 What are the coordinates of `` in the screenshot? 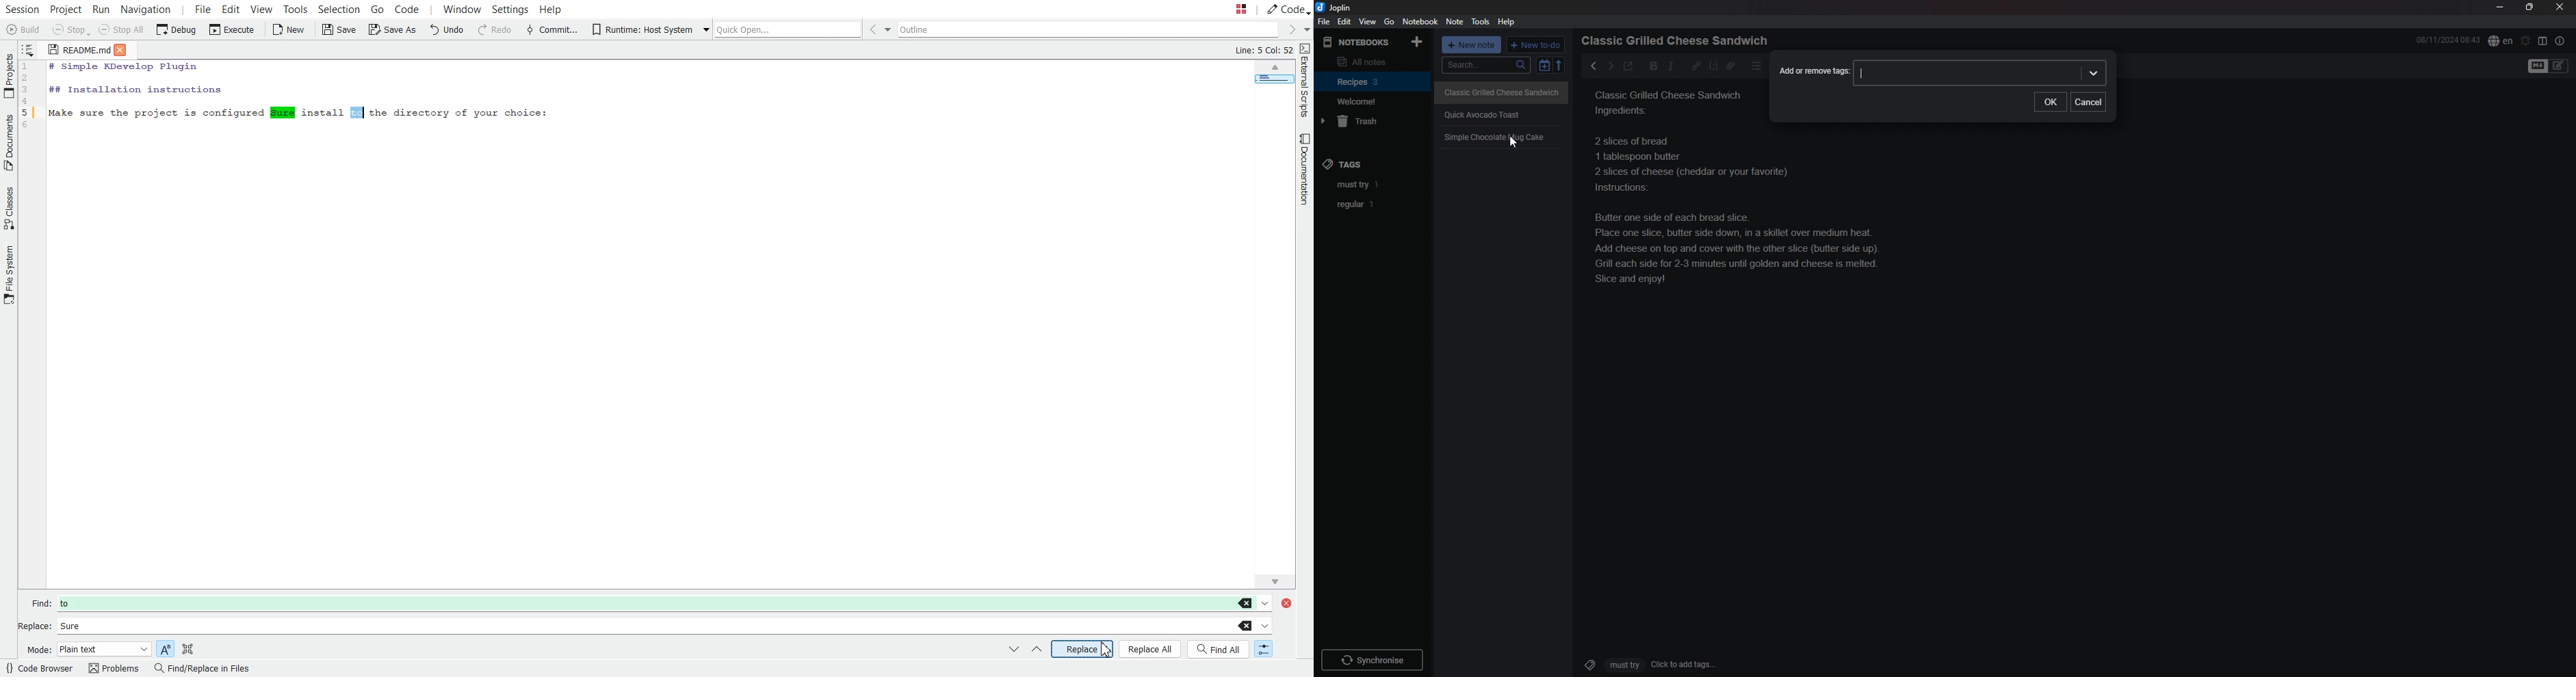 It's located at (1372, 657).